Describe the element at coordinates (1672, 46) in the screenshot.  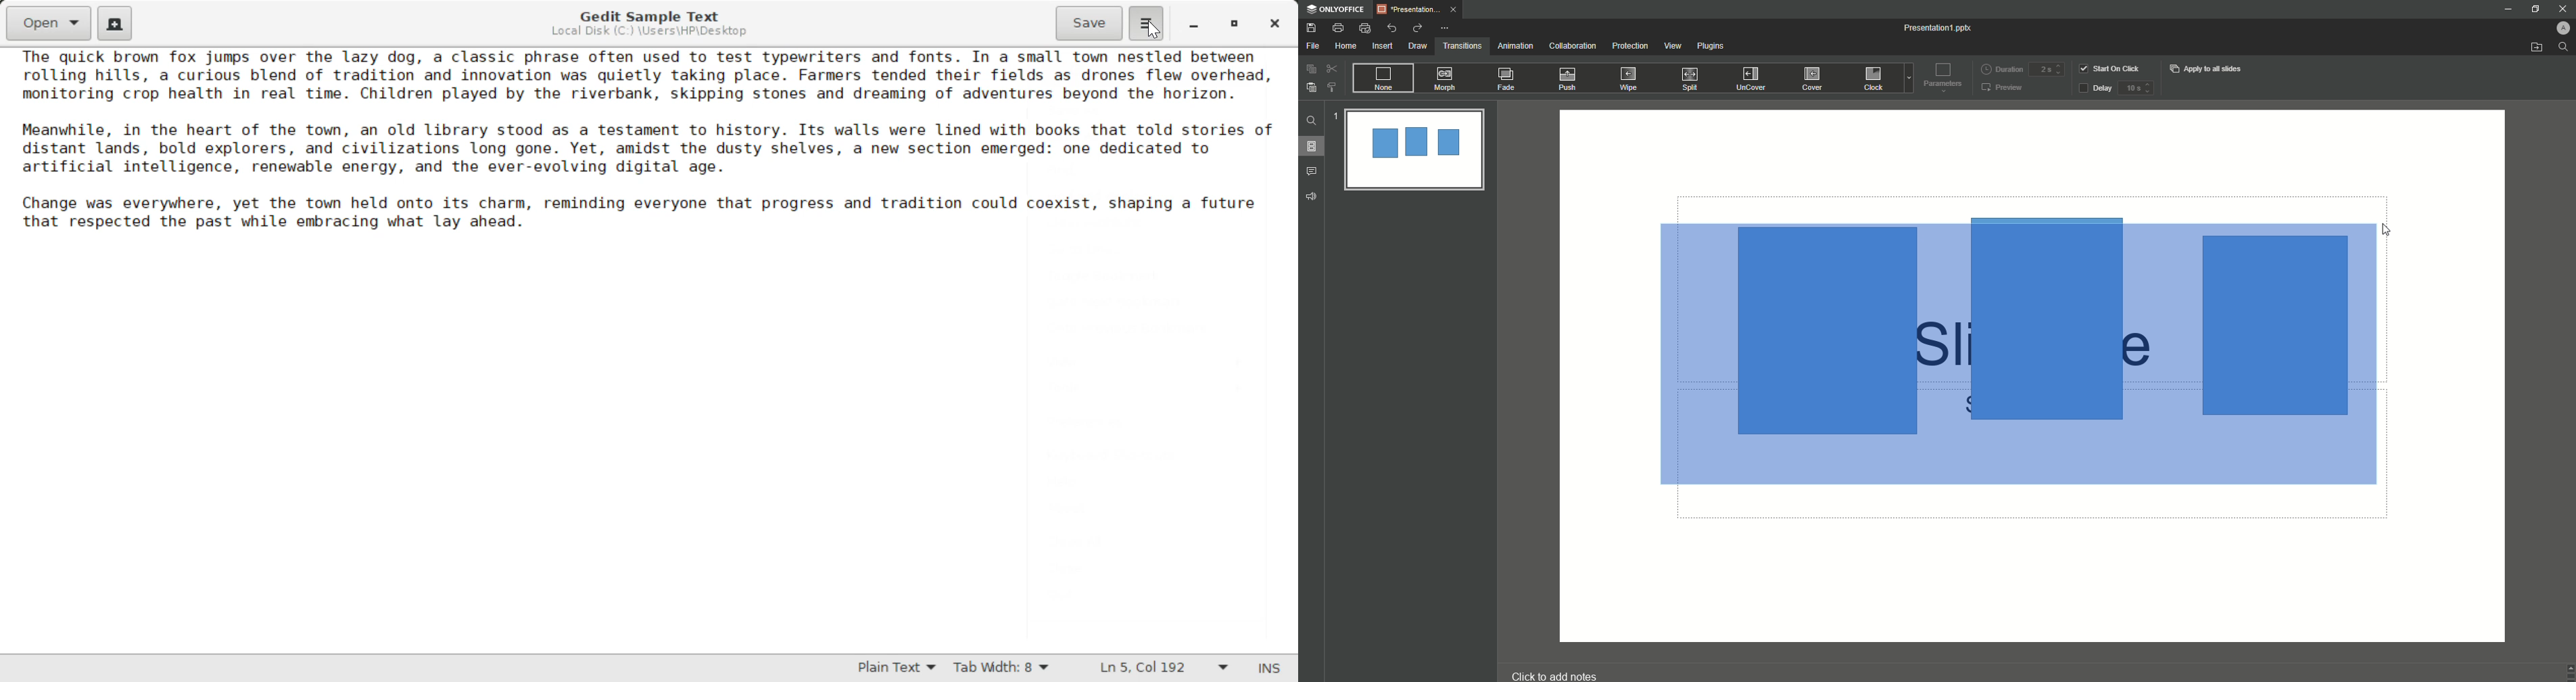
I see `View` at that location.